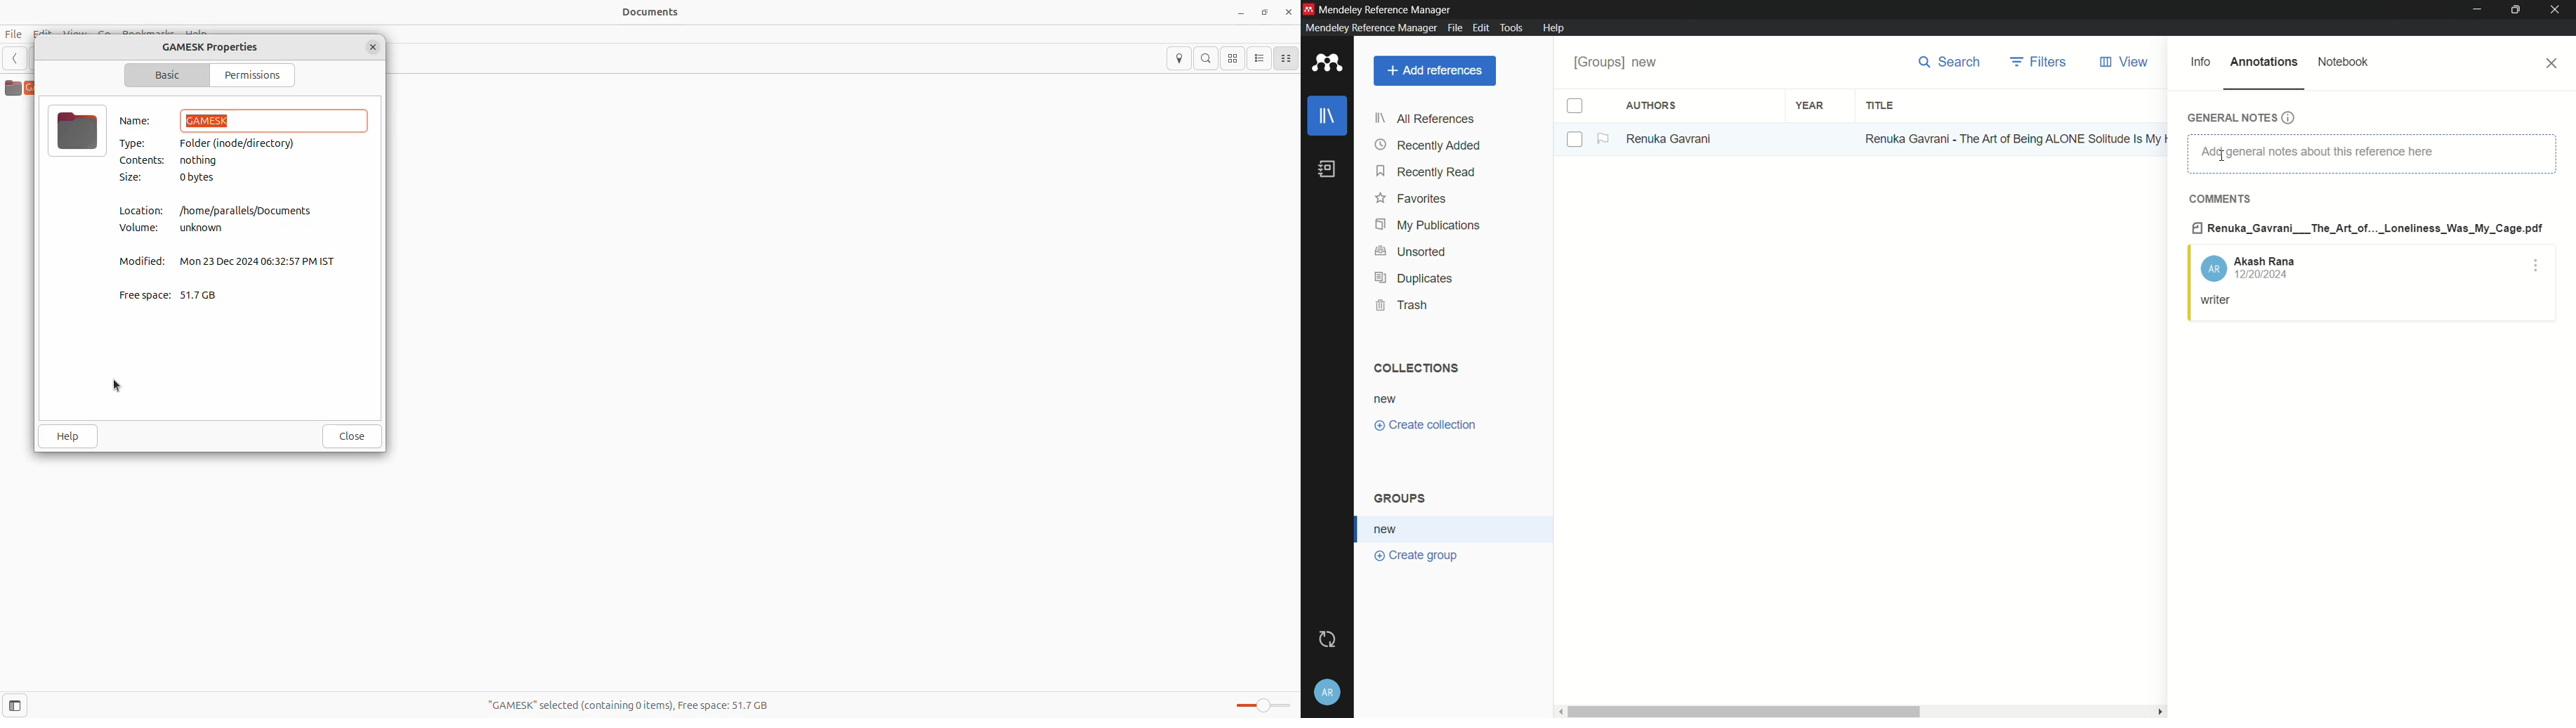 This screenshot has width=2576, height=728. I want to click on Close, so click(353, 436).